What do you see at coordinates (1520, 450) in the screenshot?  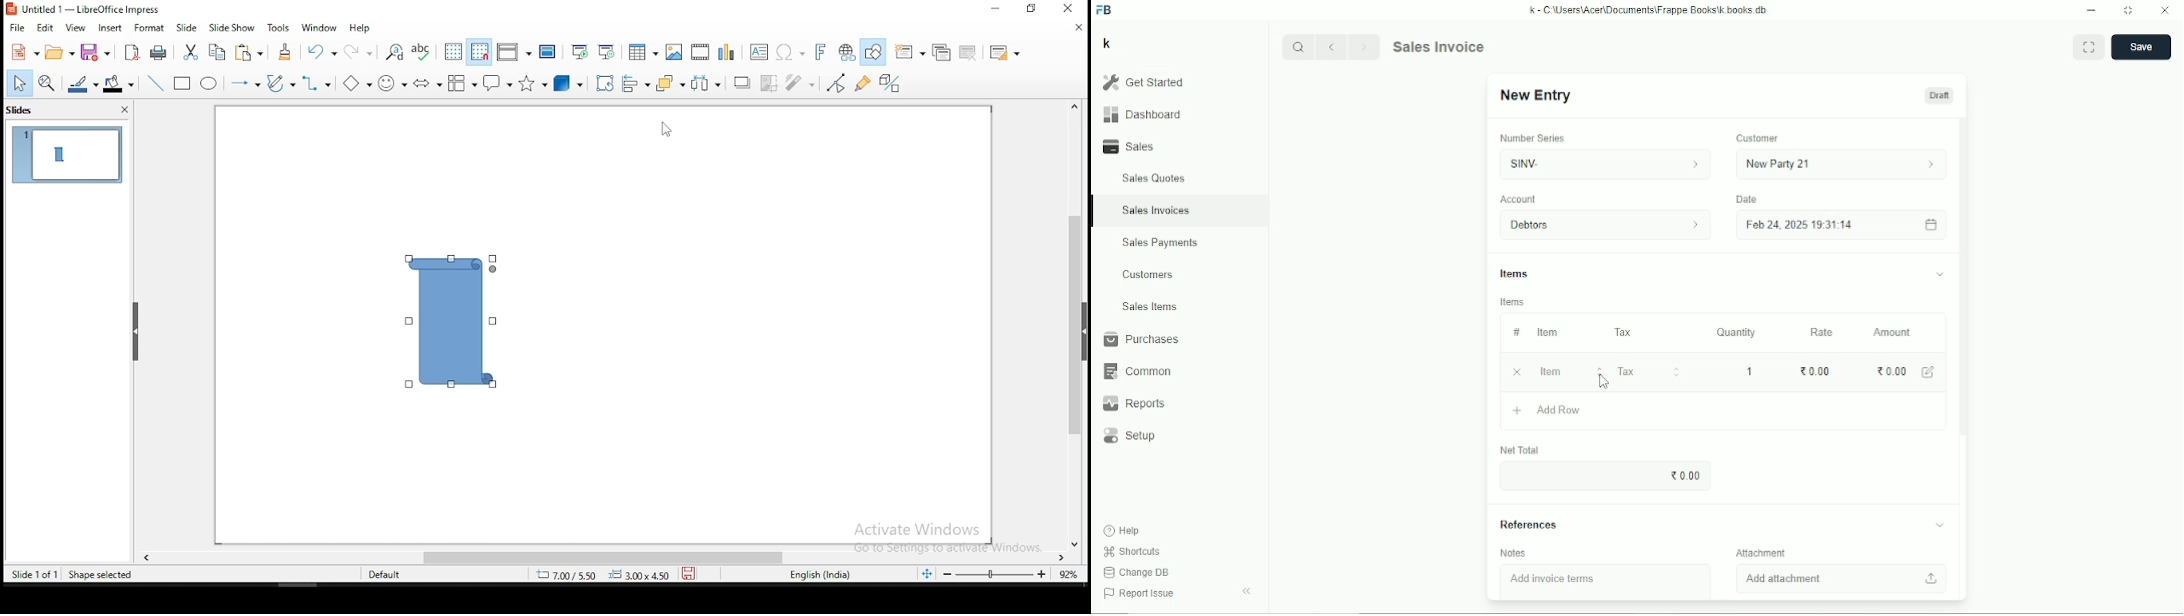 I see `Net total` at bounding box center [1520, 450].